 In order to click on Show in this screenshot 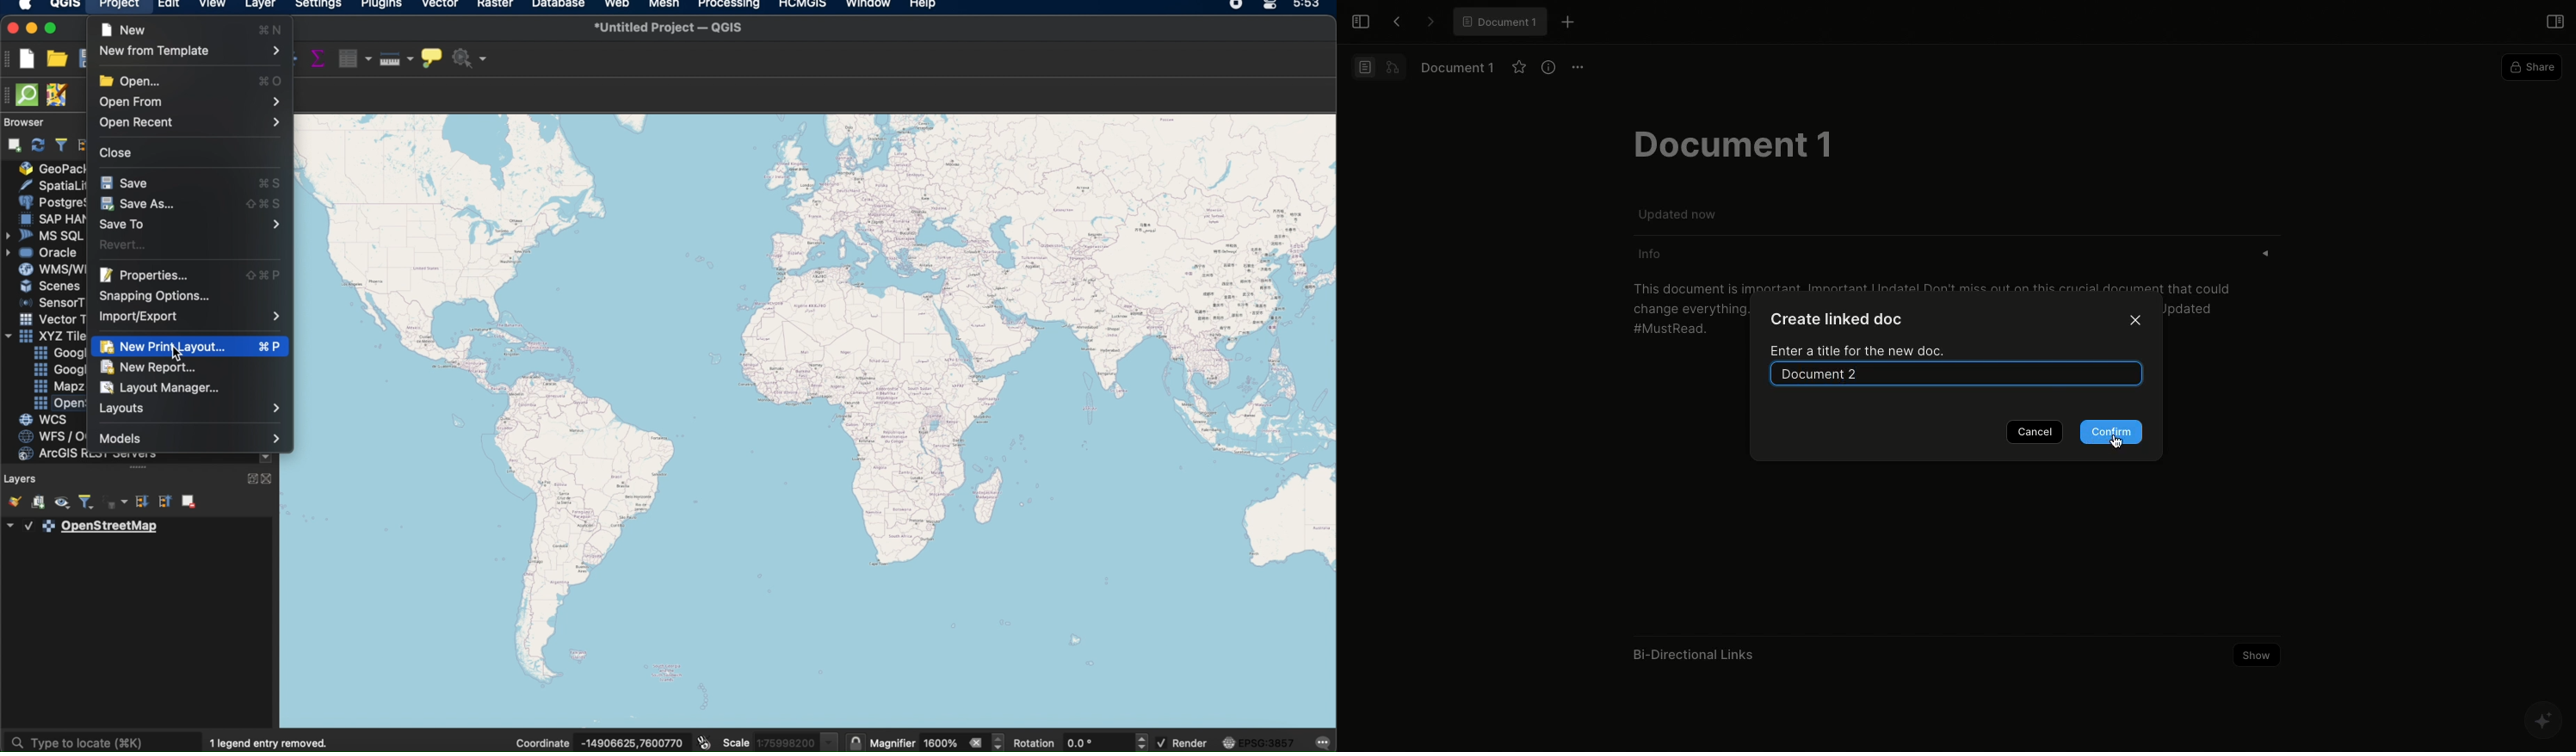, I will do `click(2258, 655)`.